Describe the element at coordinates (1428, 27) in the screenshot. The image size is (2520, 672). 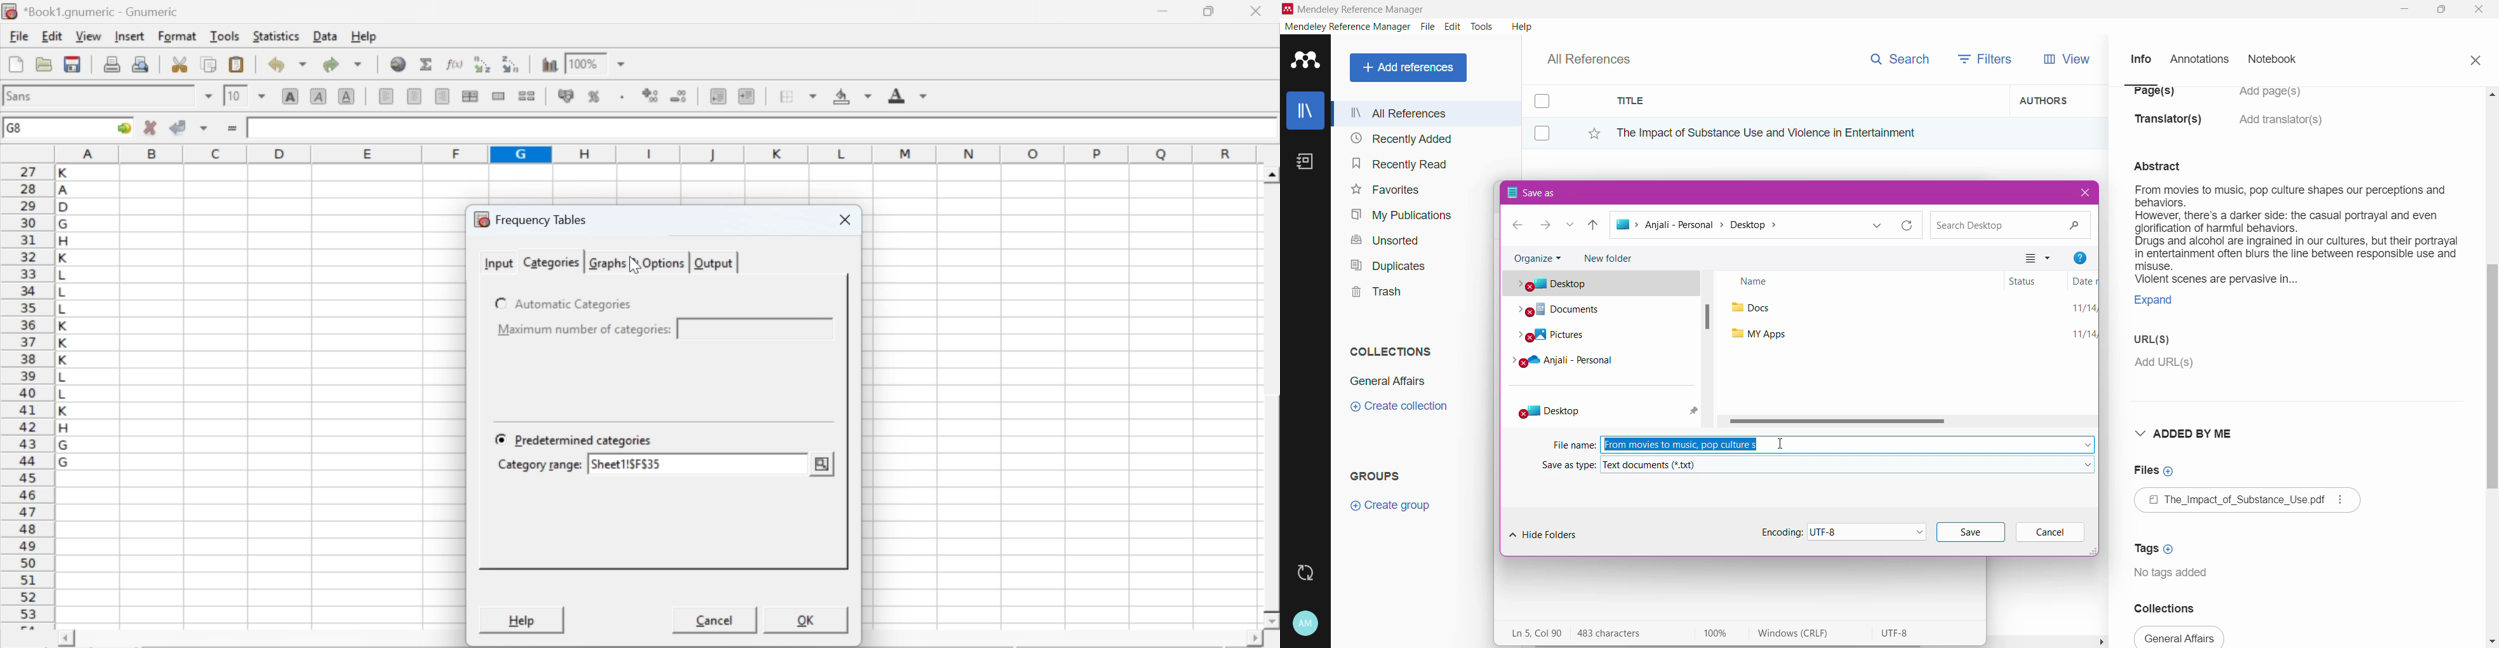
I see `File` at that location.